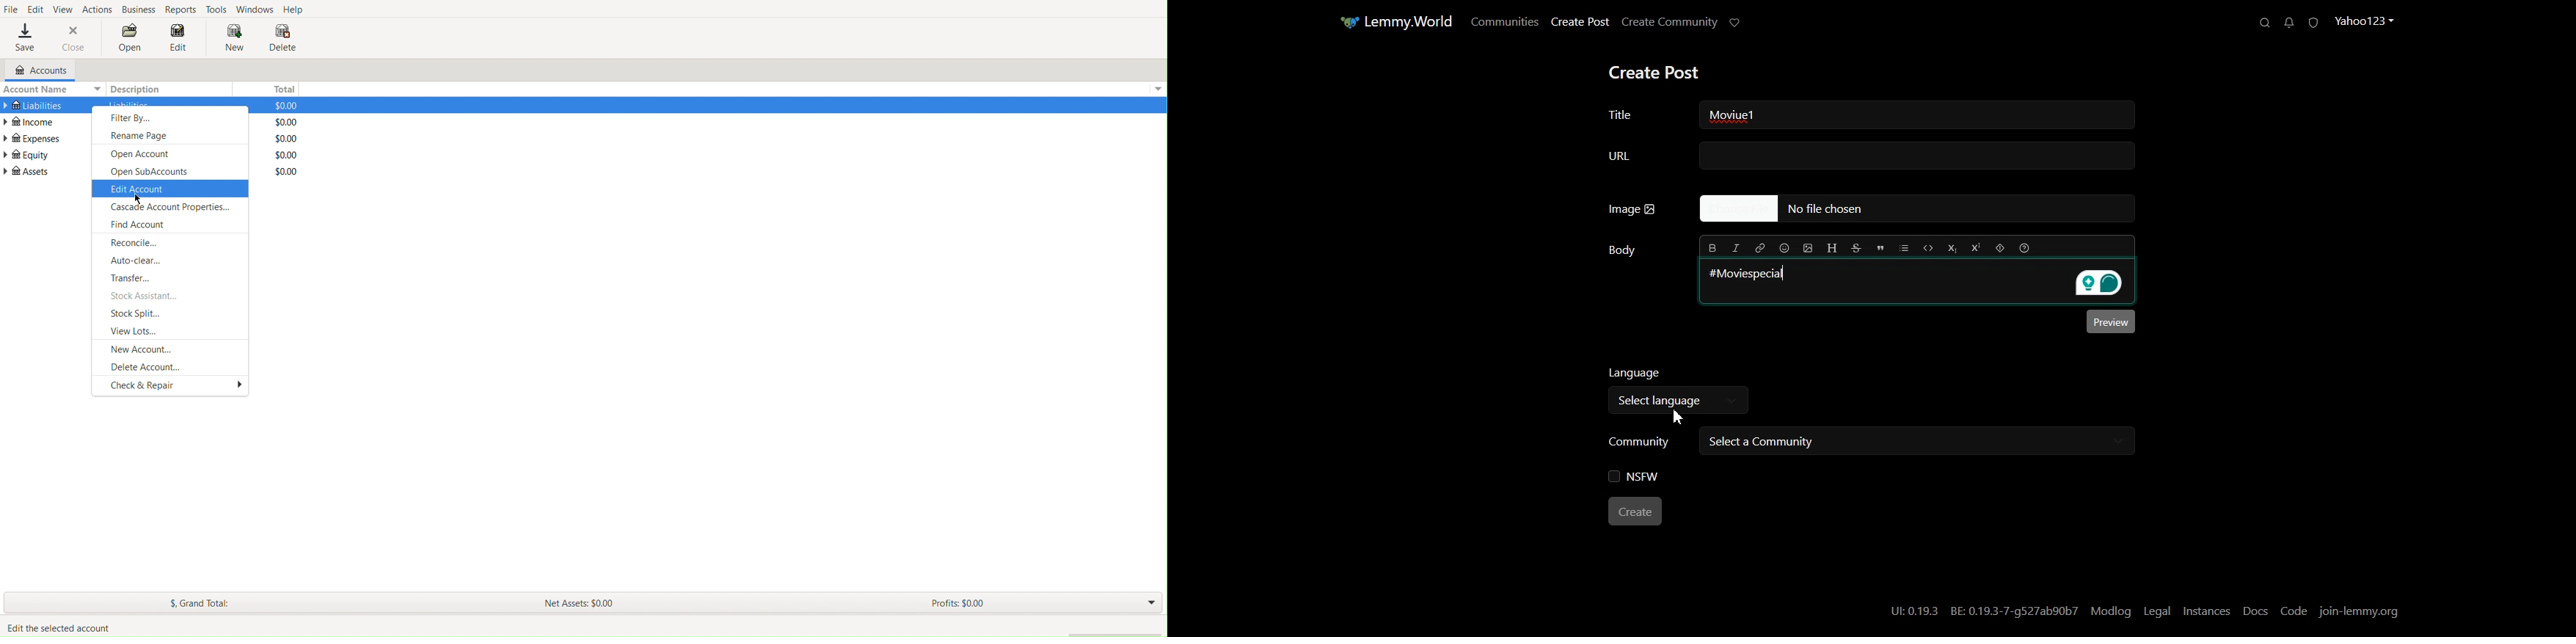 This screenshot has width=2576, height=644. Describe the element at coordinates (281, 87) in the screenshot. I see `Total` at that location.